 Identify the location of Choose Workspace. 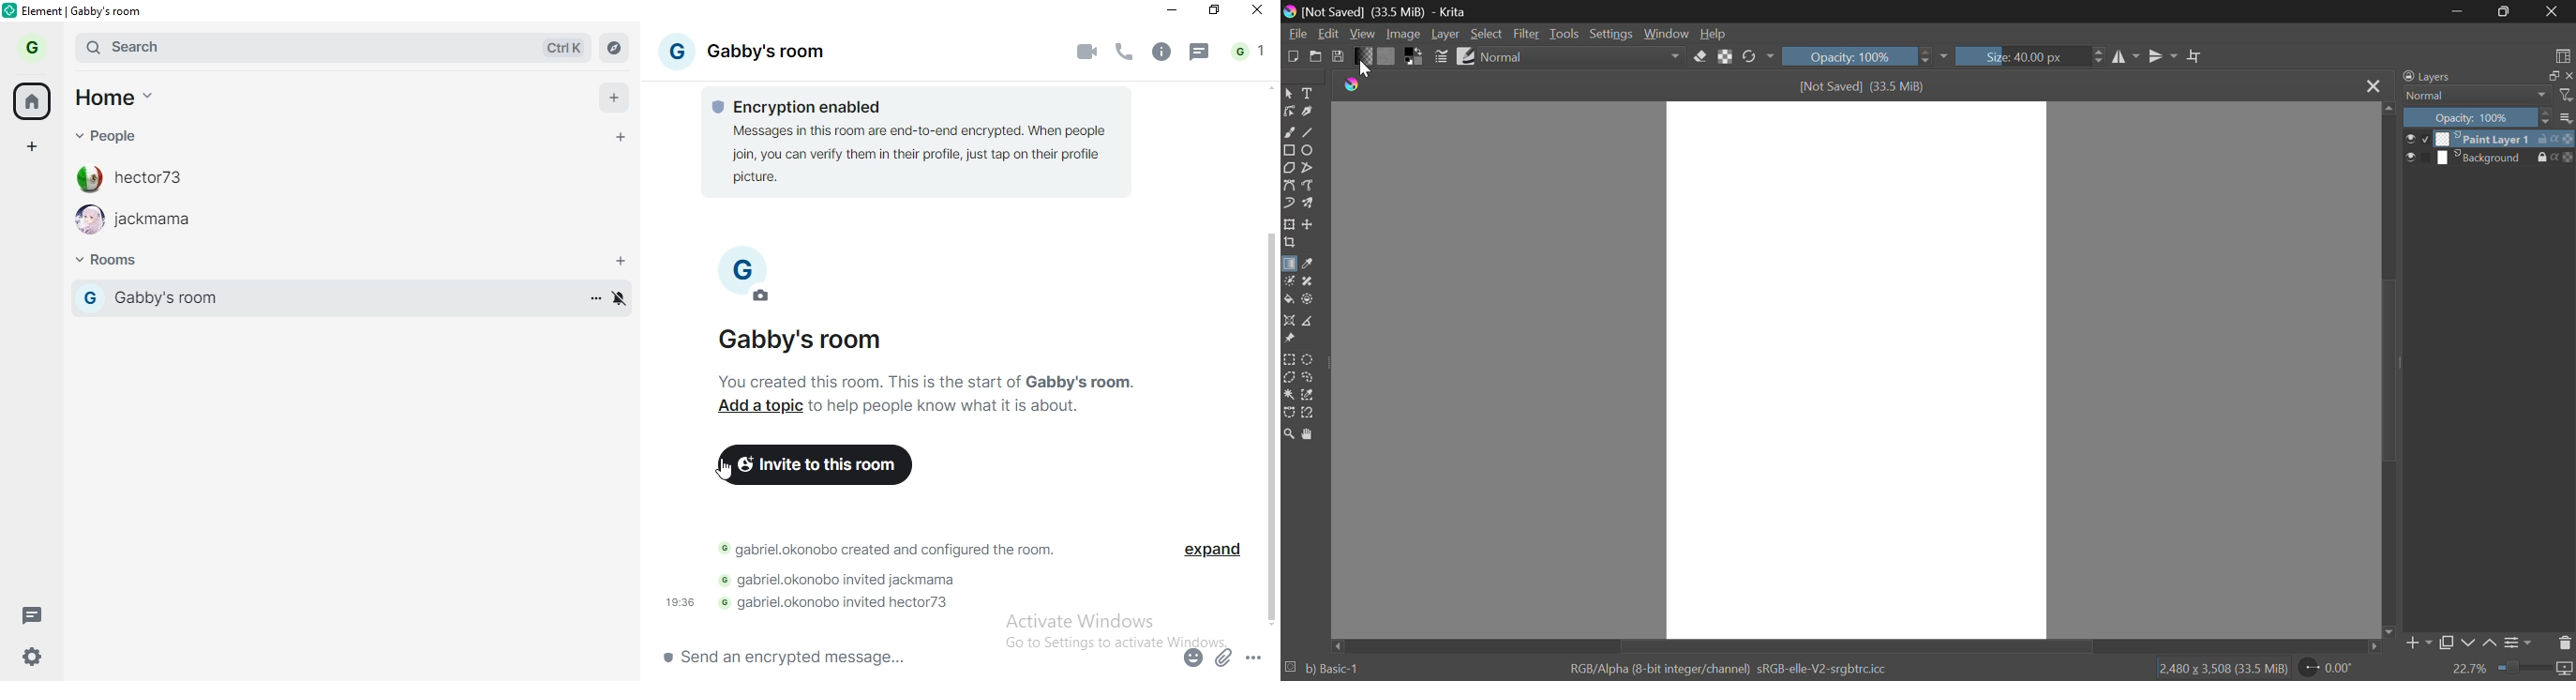
(2561, 53).